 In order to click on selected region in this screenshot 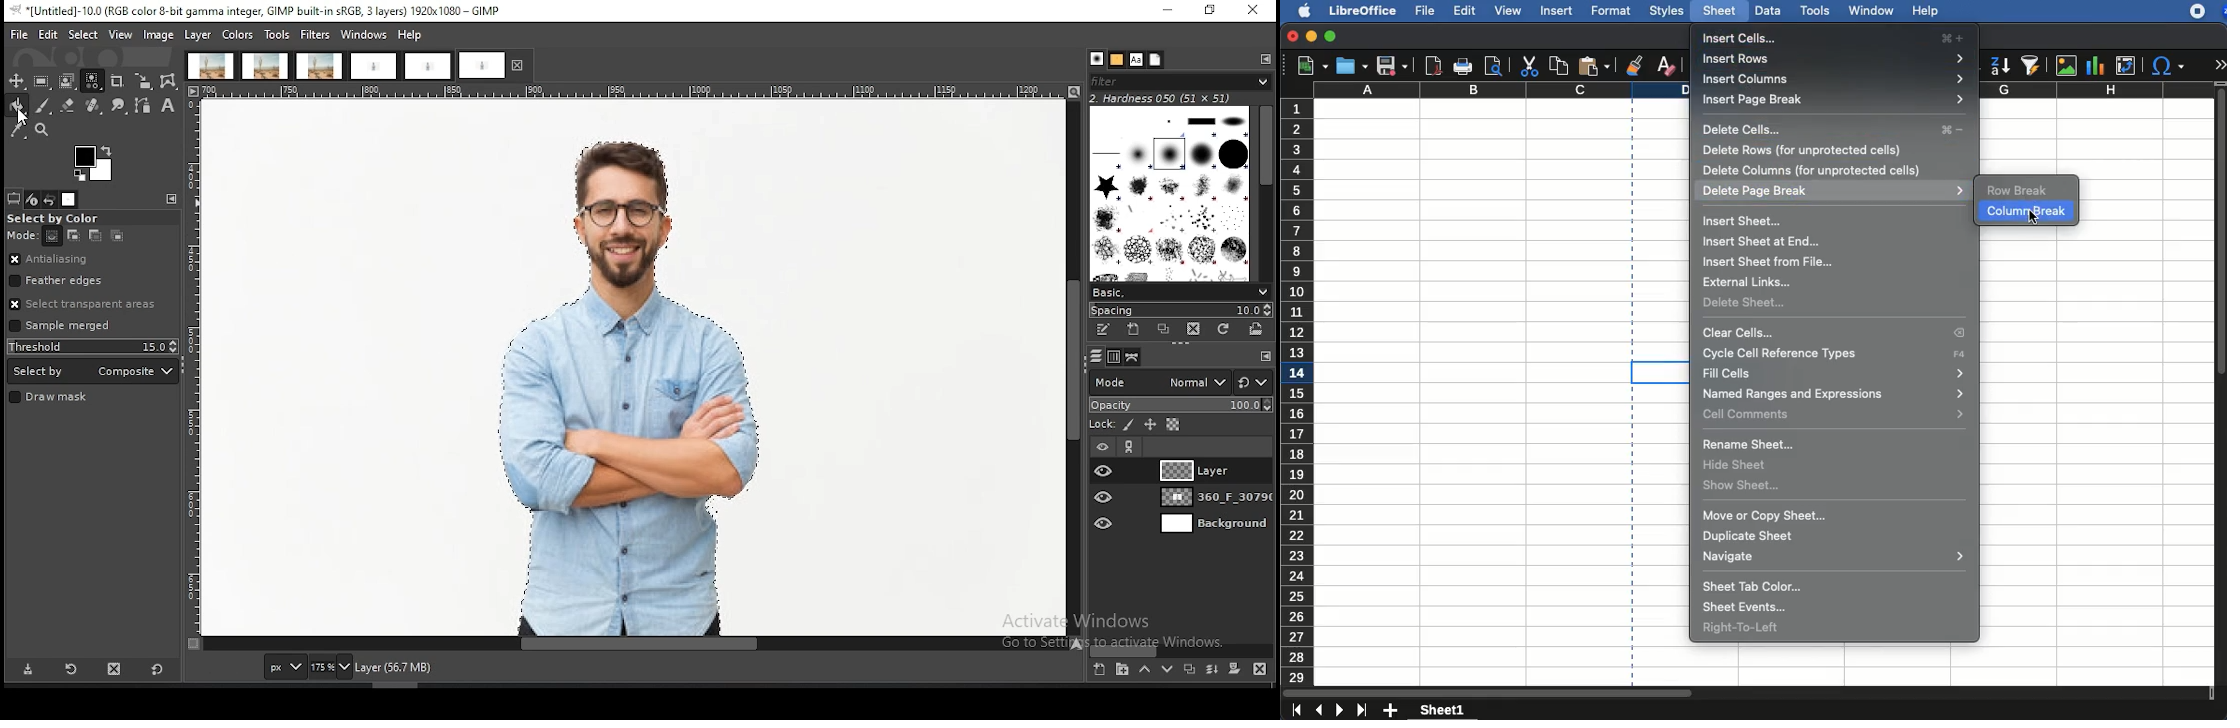, I will do `click(632, 380)`.